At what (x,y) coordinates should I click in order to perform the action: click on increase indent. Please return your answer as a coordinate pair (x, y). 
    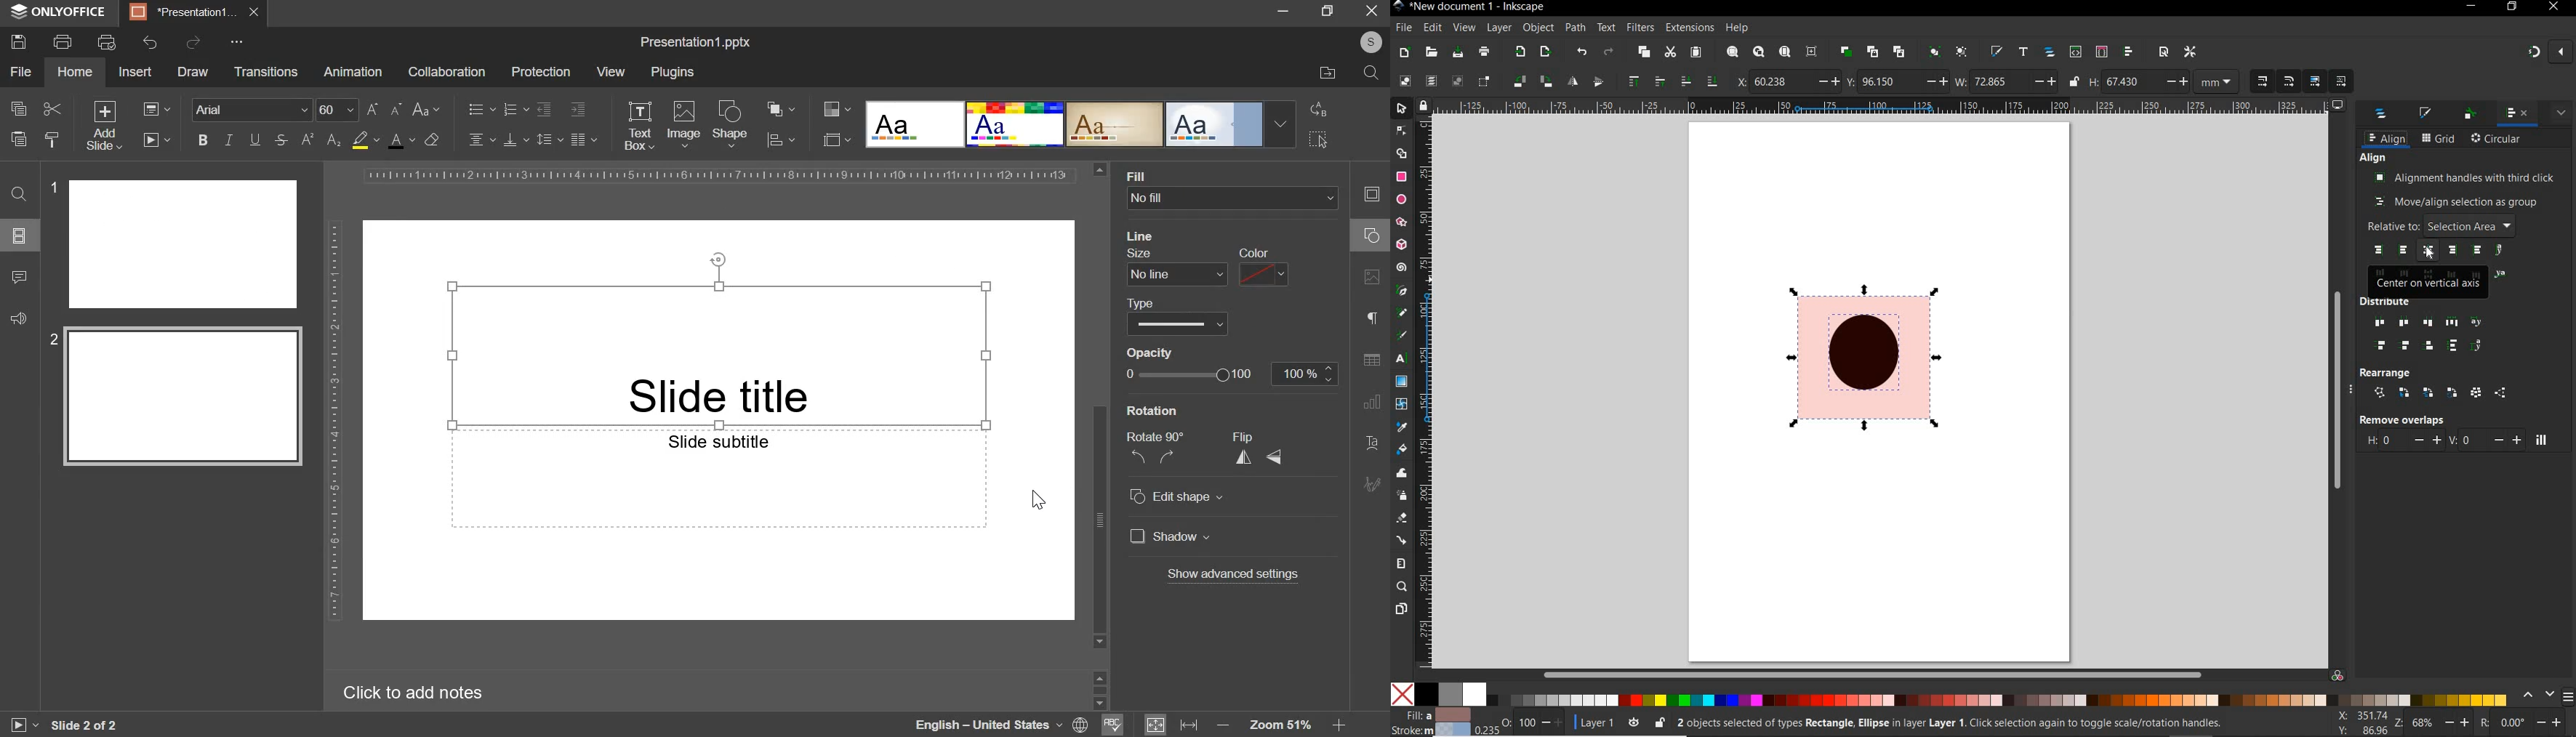
    Looking at the image, I should click on (578, 110).